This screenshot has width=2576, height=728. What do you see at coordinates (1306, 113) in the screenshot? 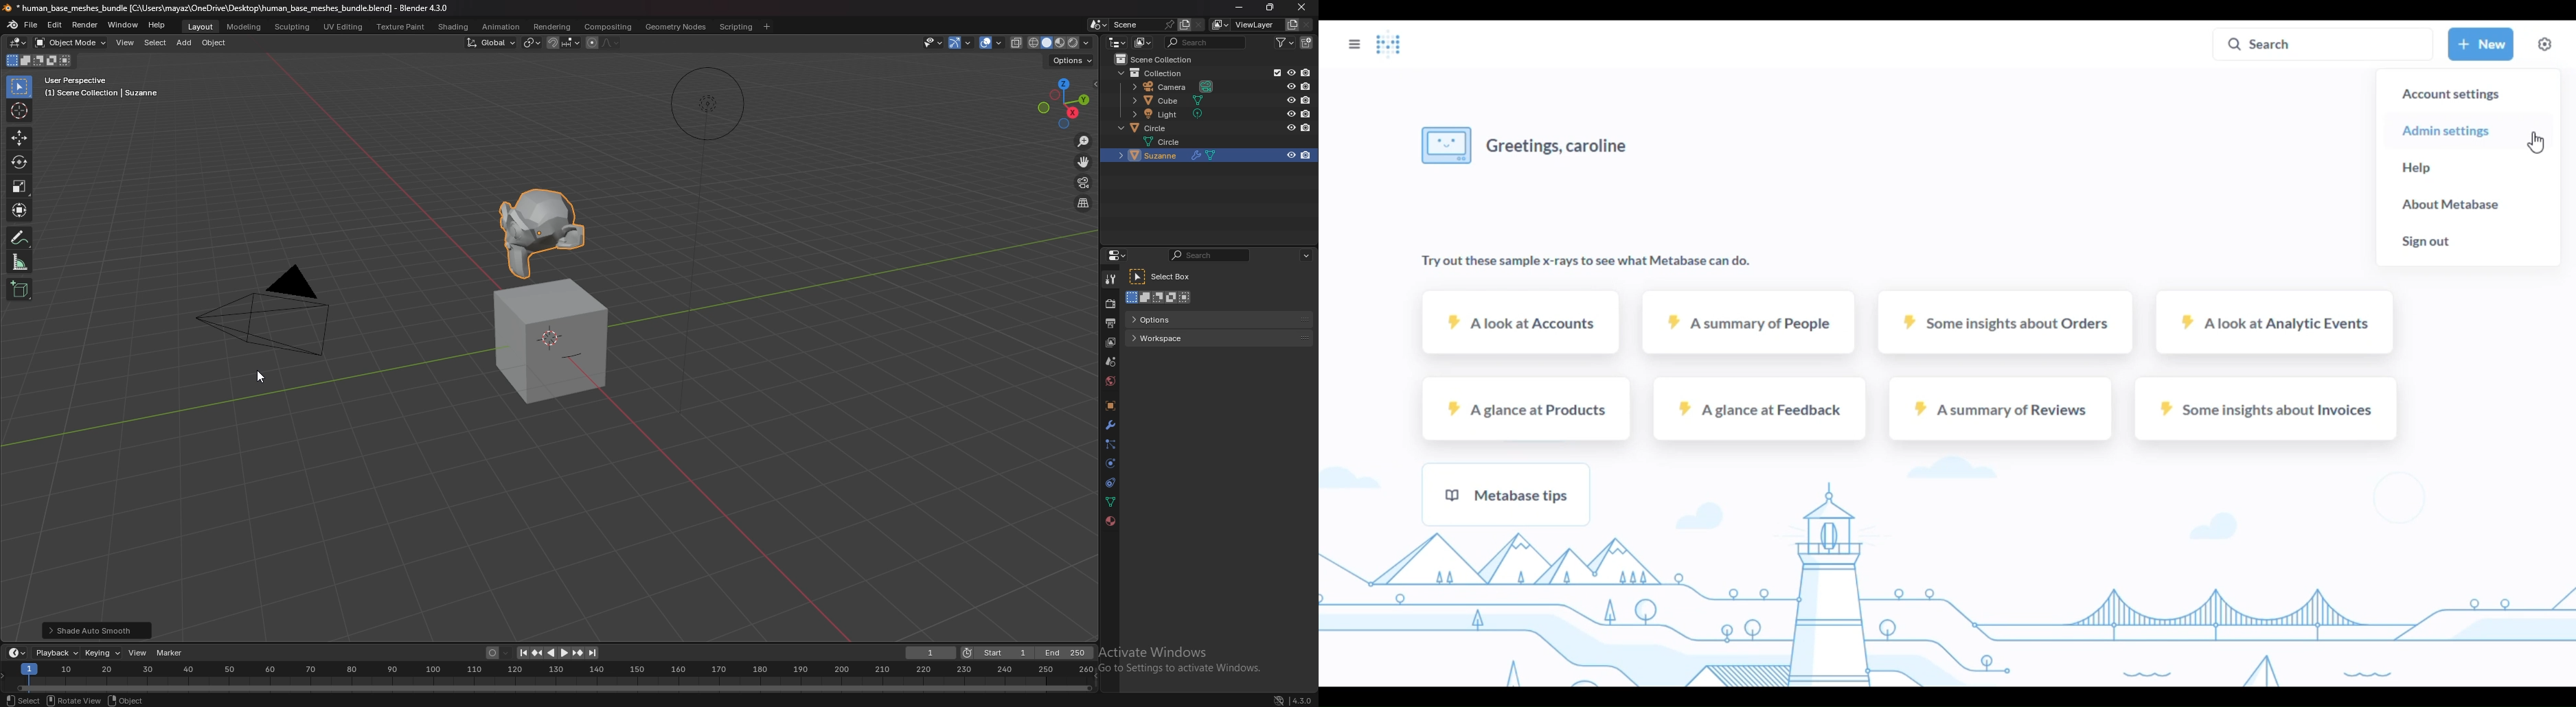
I see `disable in renders` at bounding box center [1306, 113].